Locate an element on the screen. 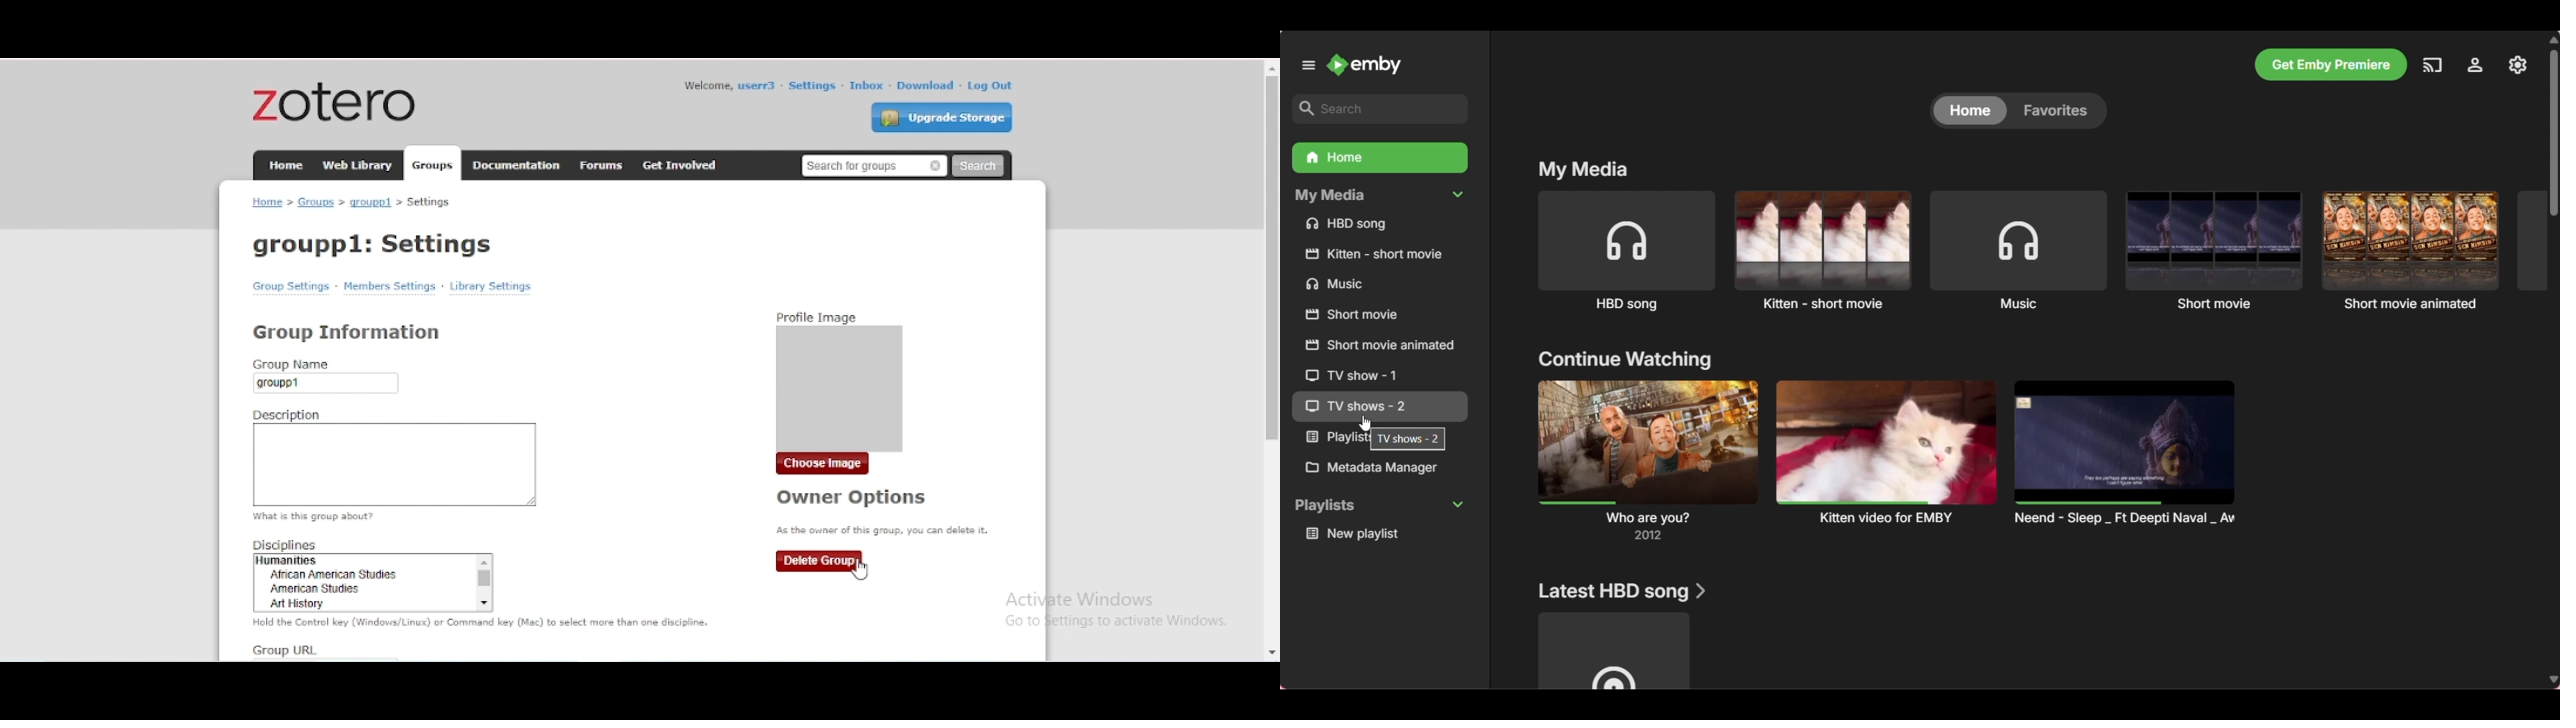 The image size is (2576, 728). group name is located at coordinates (328, 376).